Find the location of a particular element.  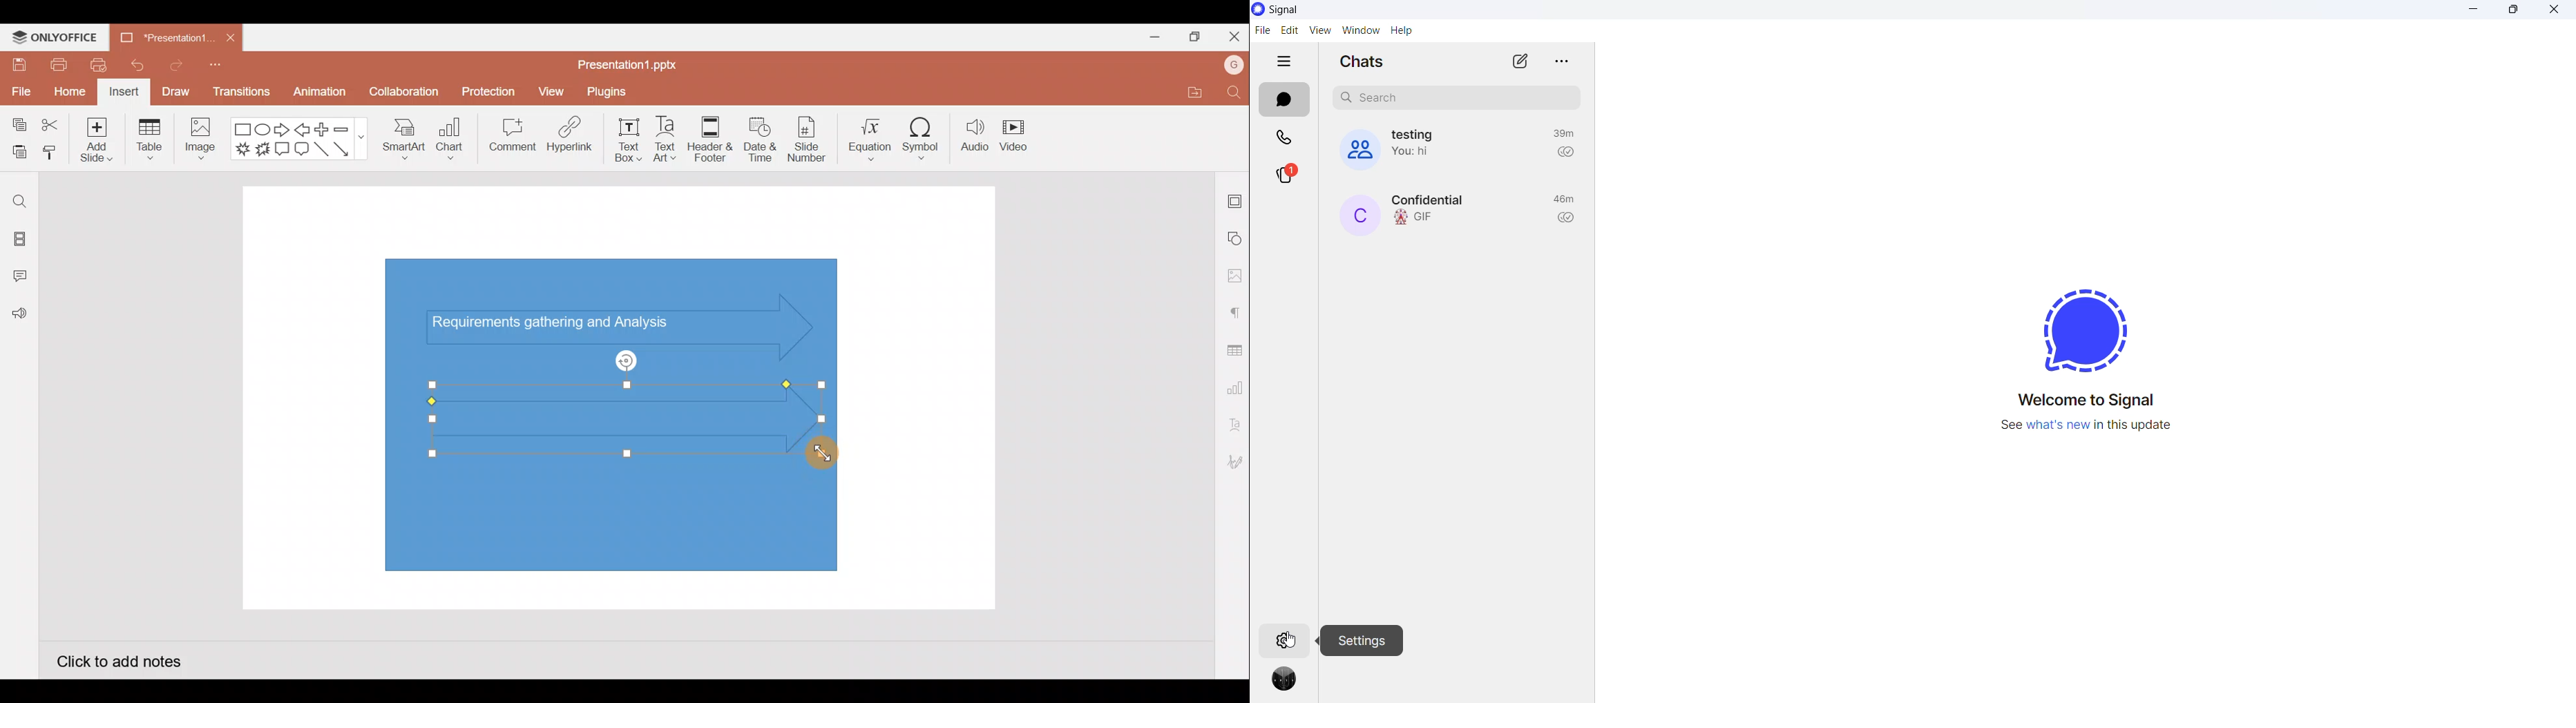

Hyperlink is located at coordinates (566, 136).